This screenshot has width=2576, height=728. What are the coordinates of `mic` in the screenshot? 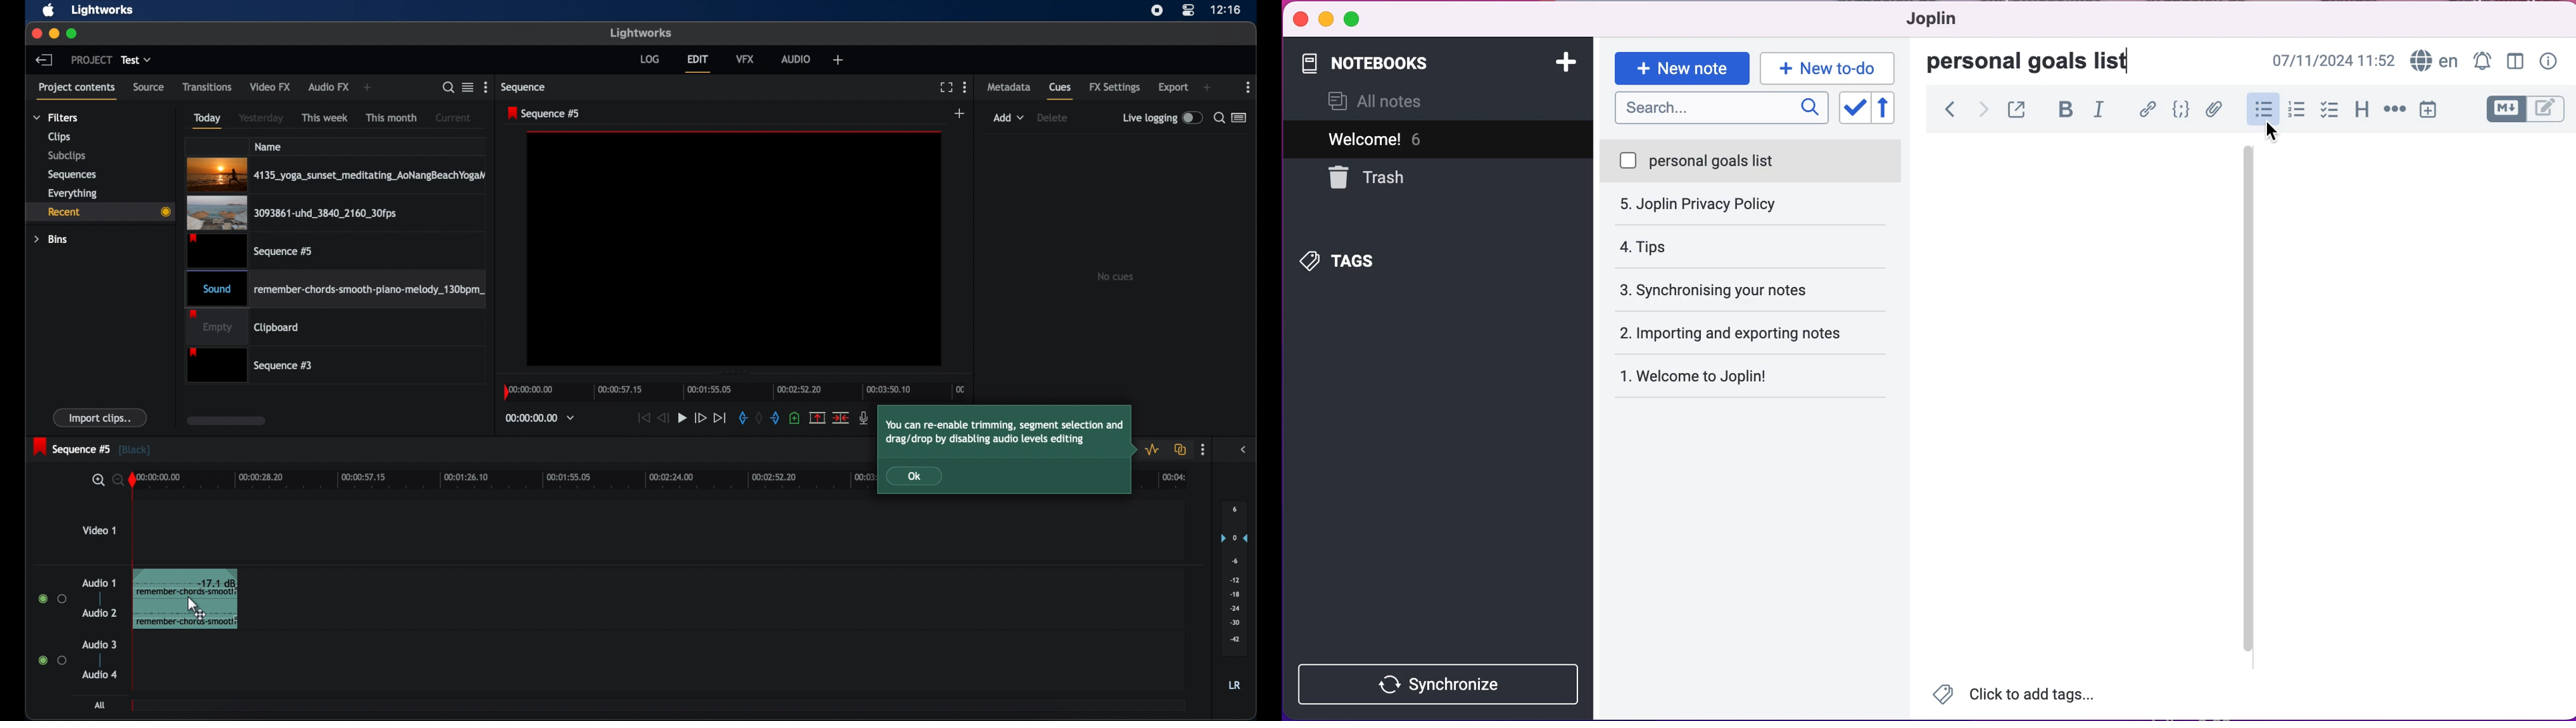 It's located at (864, 418).